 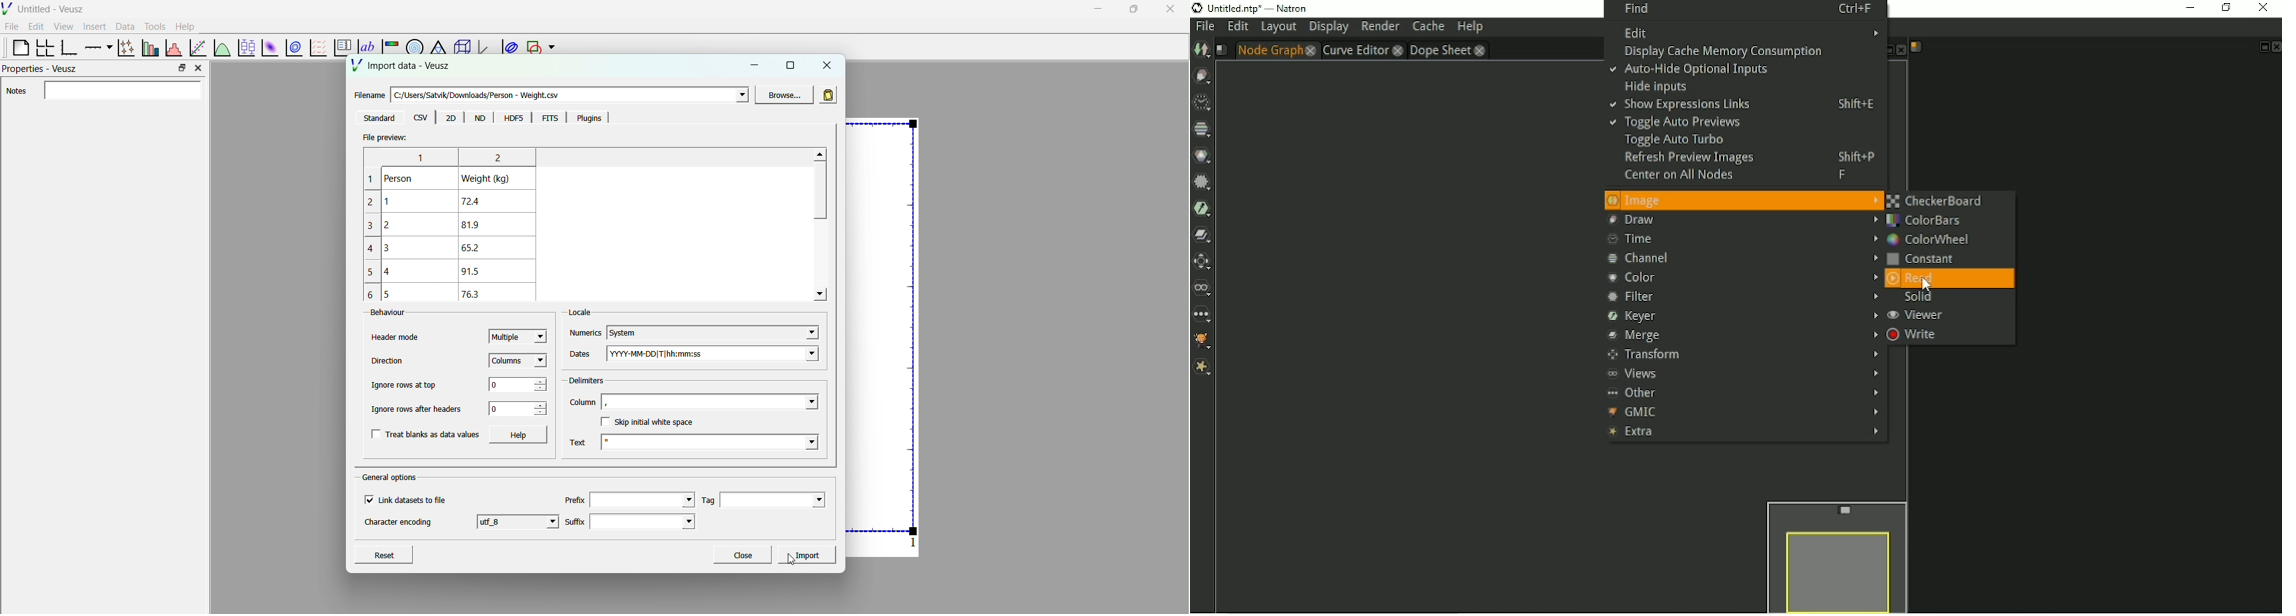 What do you see at coordinates (757, 64) in the screenshot?
I see `minimize` at bounding box center [757, 64].